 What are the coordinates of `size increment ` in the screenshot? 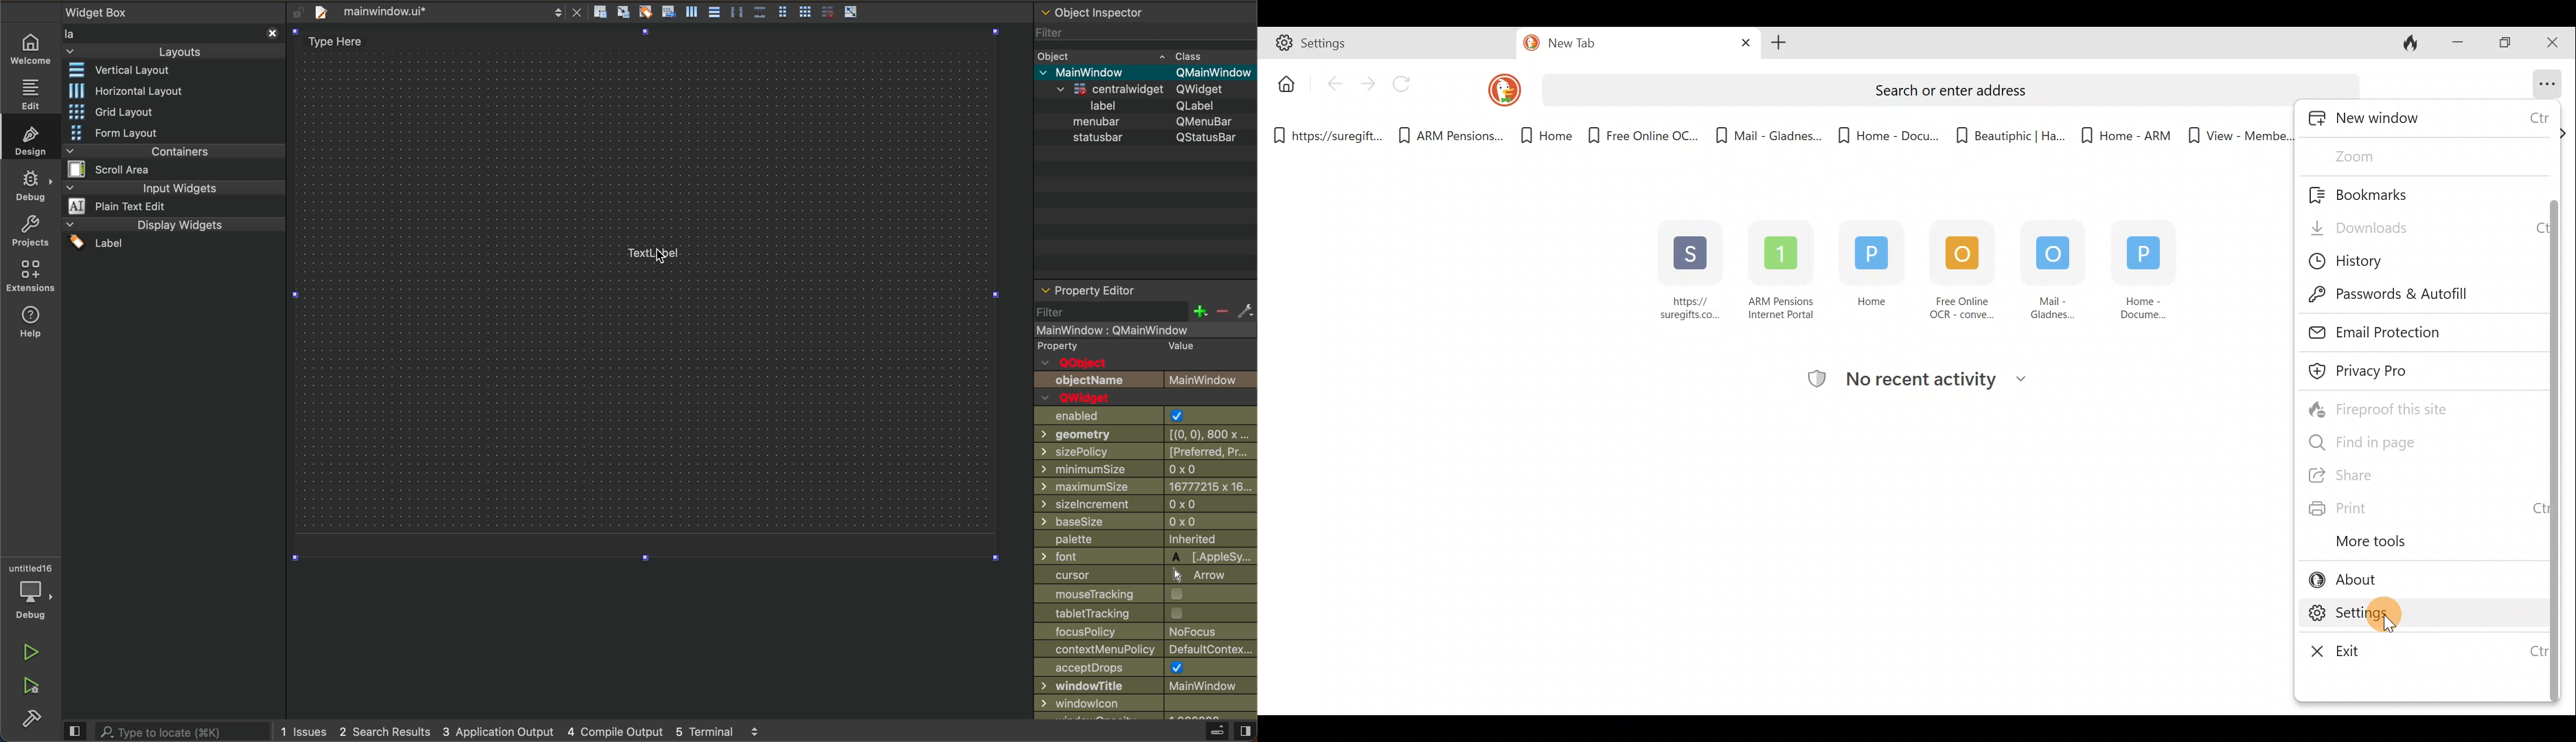 It's located at (1146, 504).